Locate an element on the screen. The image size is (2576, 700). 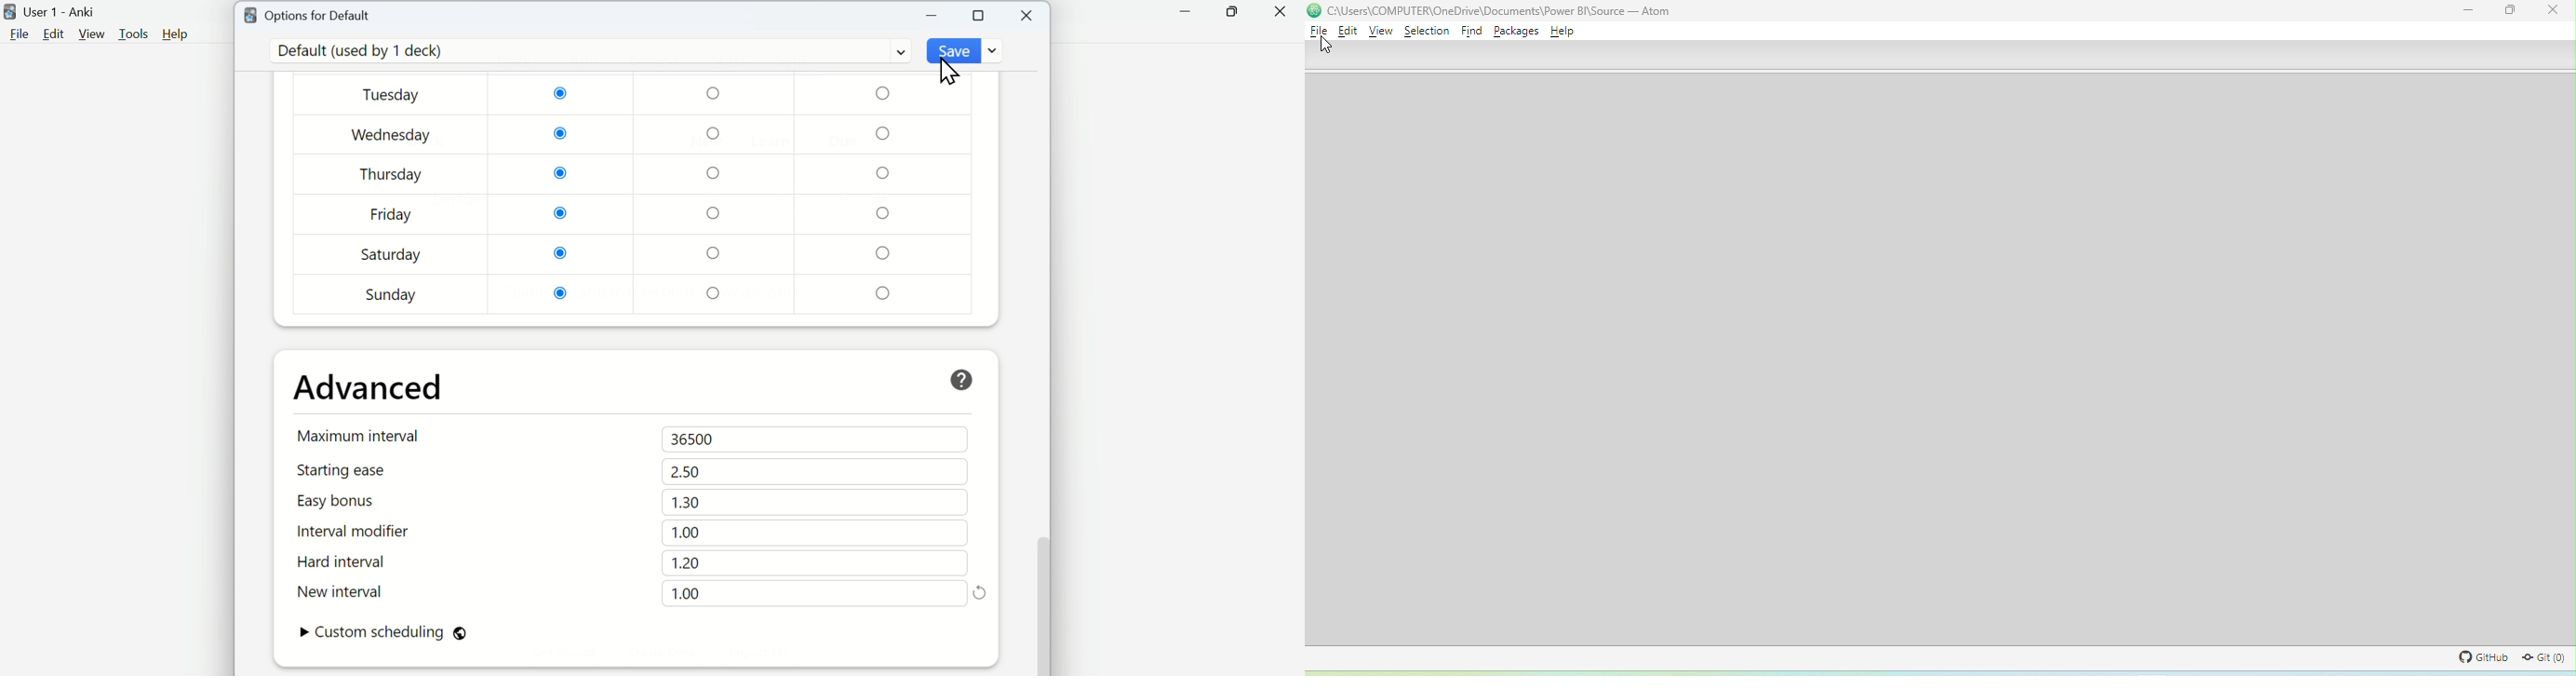
Help is located at coordinates (175, 34).